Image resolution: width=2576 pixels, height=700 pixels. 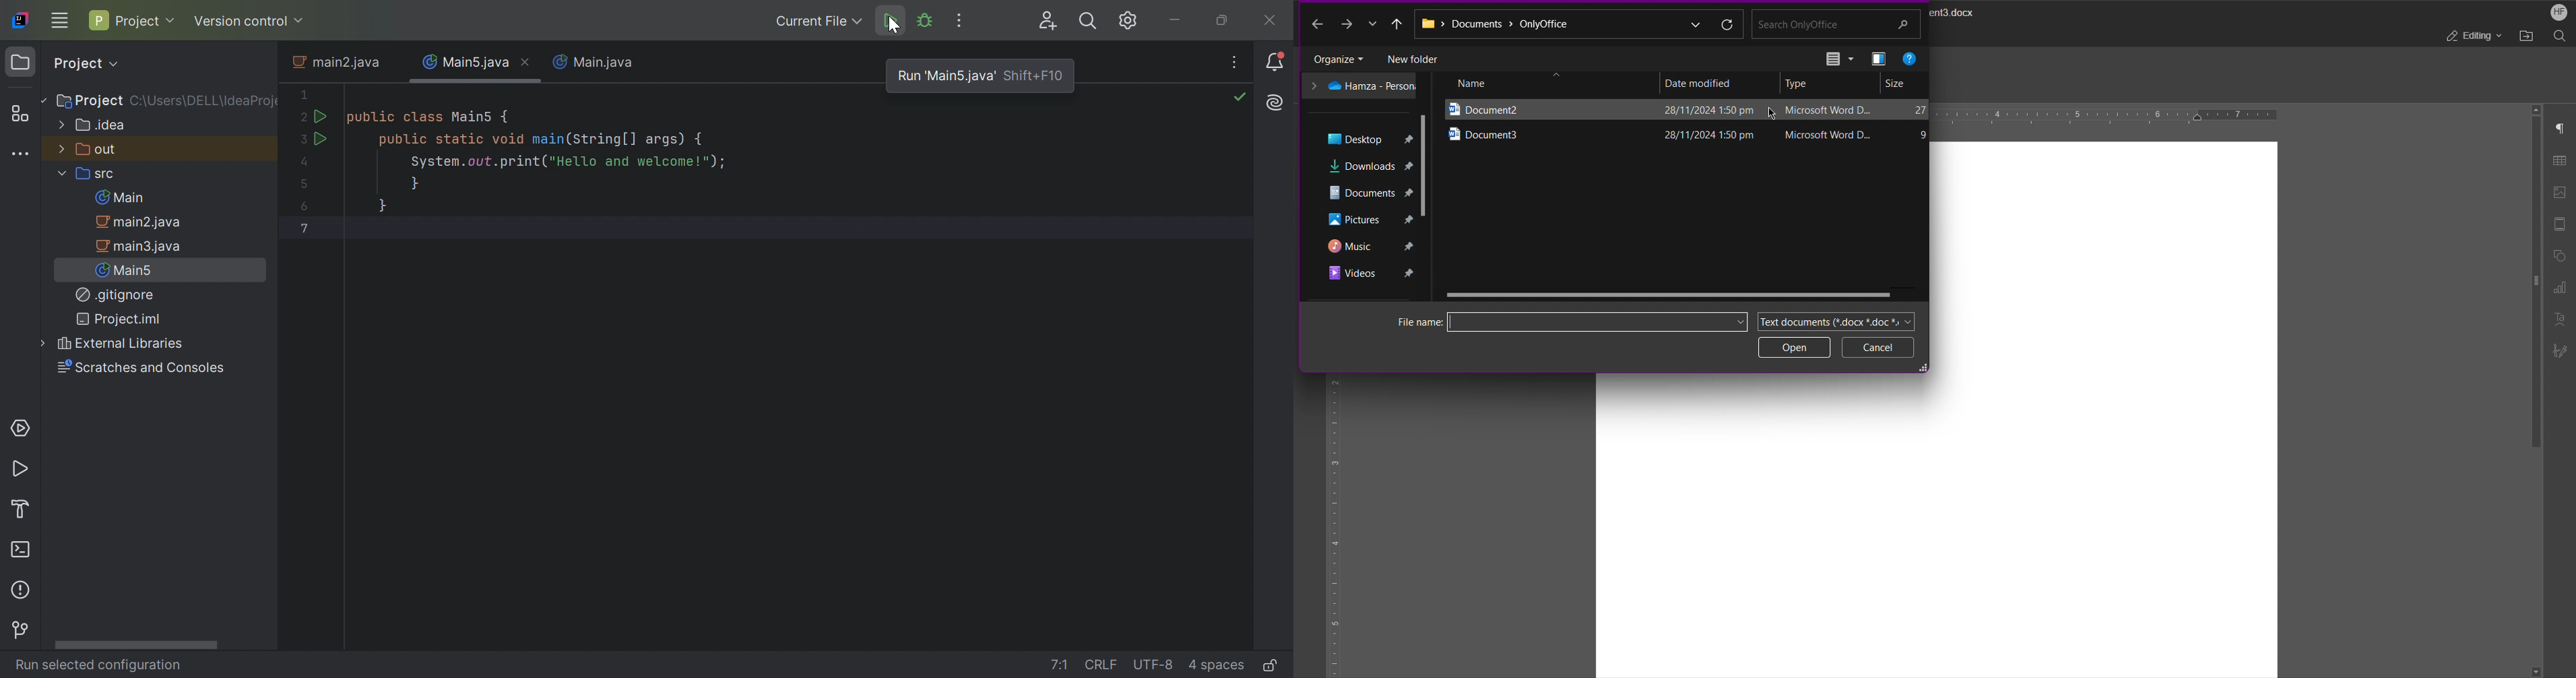 What do you see at coordinates (2559, 11) in the screenshot?
I see `HF` at bounding box center [2559, 11].